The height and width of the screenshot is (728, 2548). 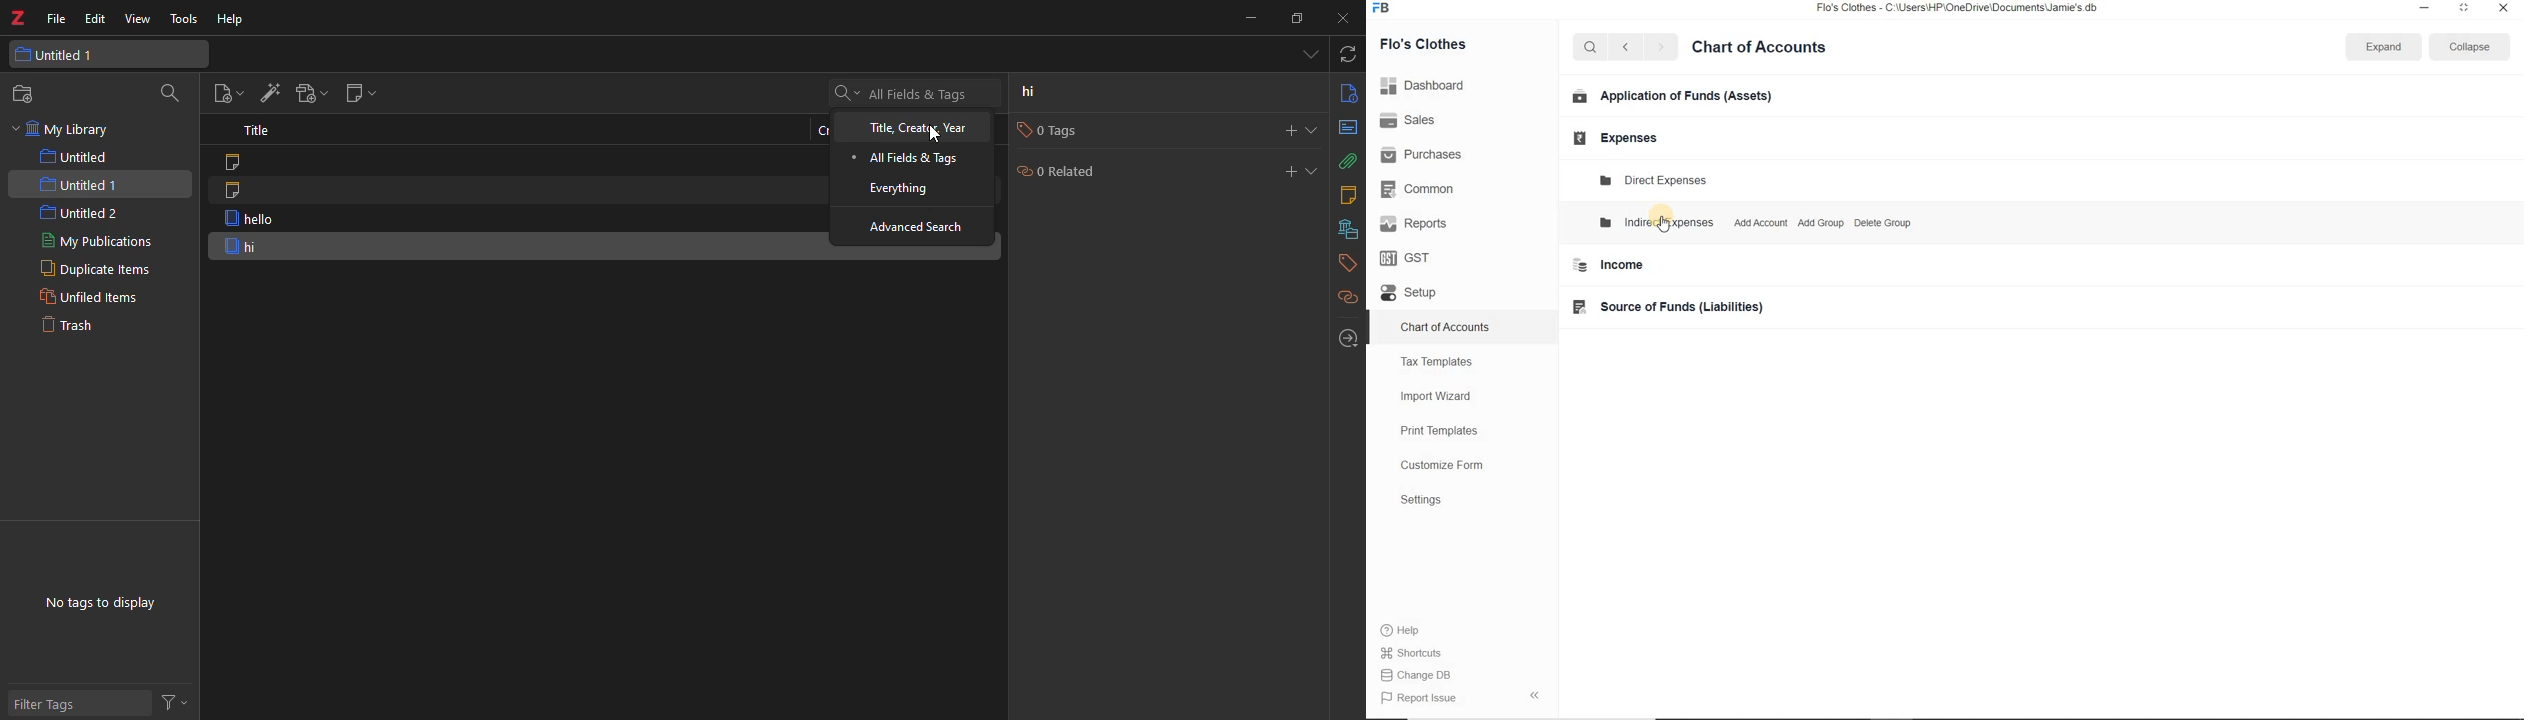 I want to click on help, so click(x=233, y=21).